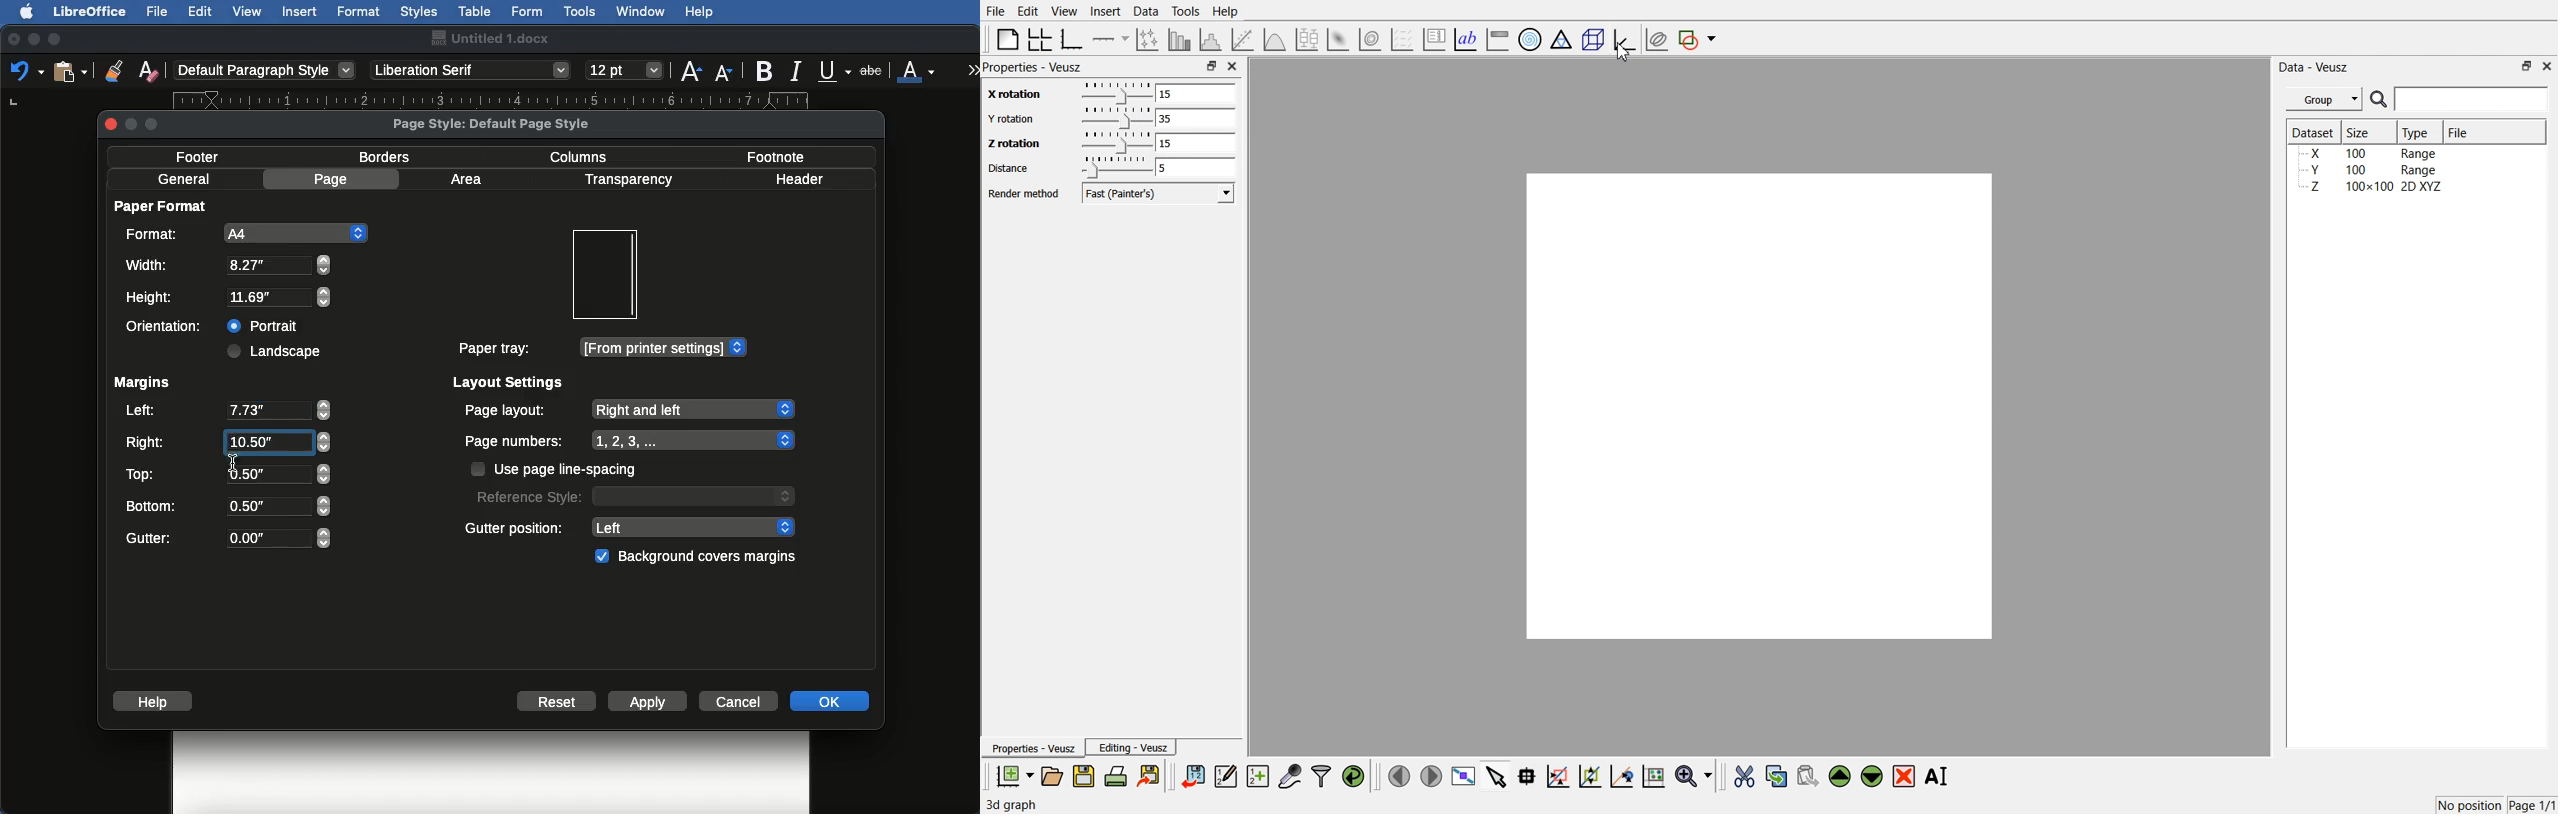 This screenshot has height=840, width=2576. Describe the element at coordinates (1353, 776) in the screenshot. I see `Reload linked dataset` at that location.